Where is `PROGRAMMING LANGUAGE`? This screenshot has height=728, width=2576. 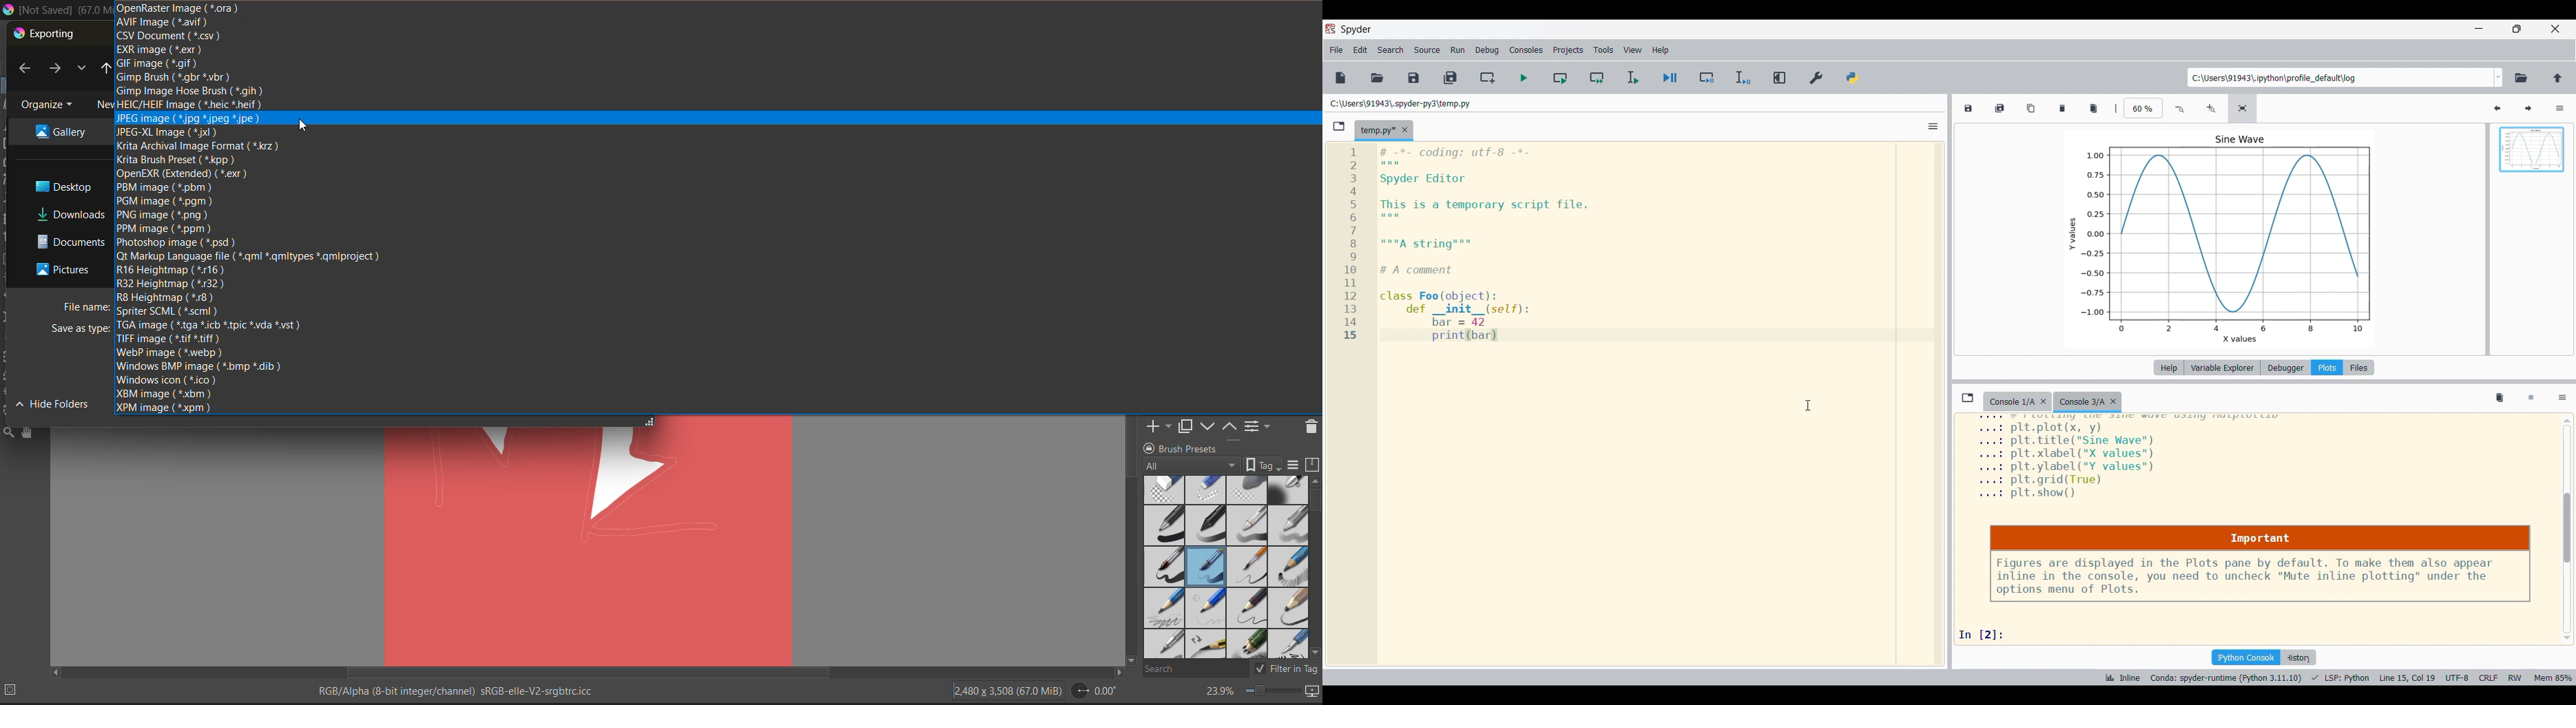 PROGRAMMING LANGUAGE is located at coordinates (2341, 678).